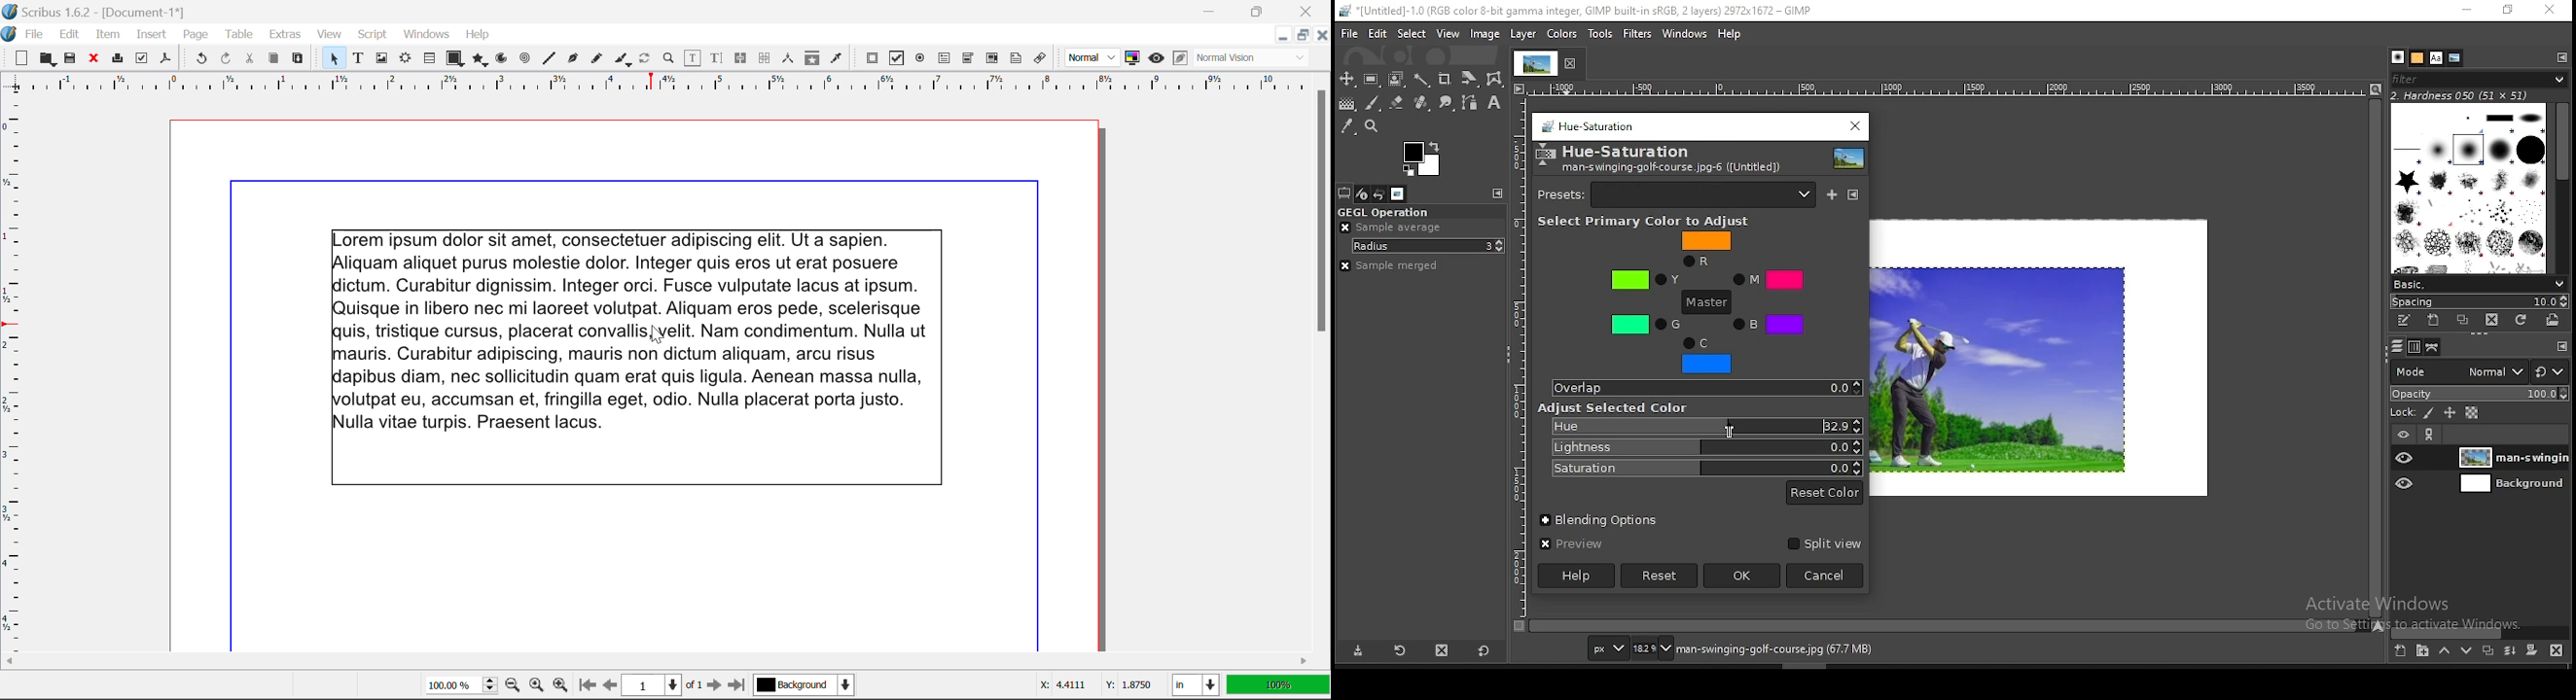  What do you see at coordinates (812, 60) in the screenshot?
I see `Copy Item Properties` at bounding box center [812, 60].